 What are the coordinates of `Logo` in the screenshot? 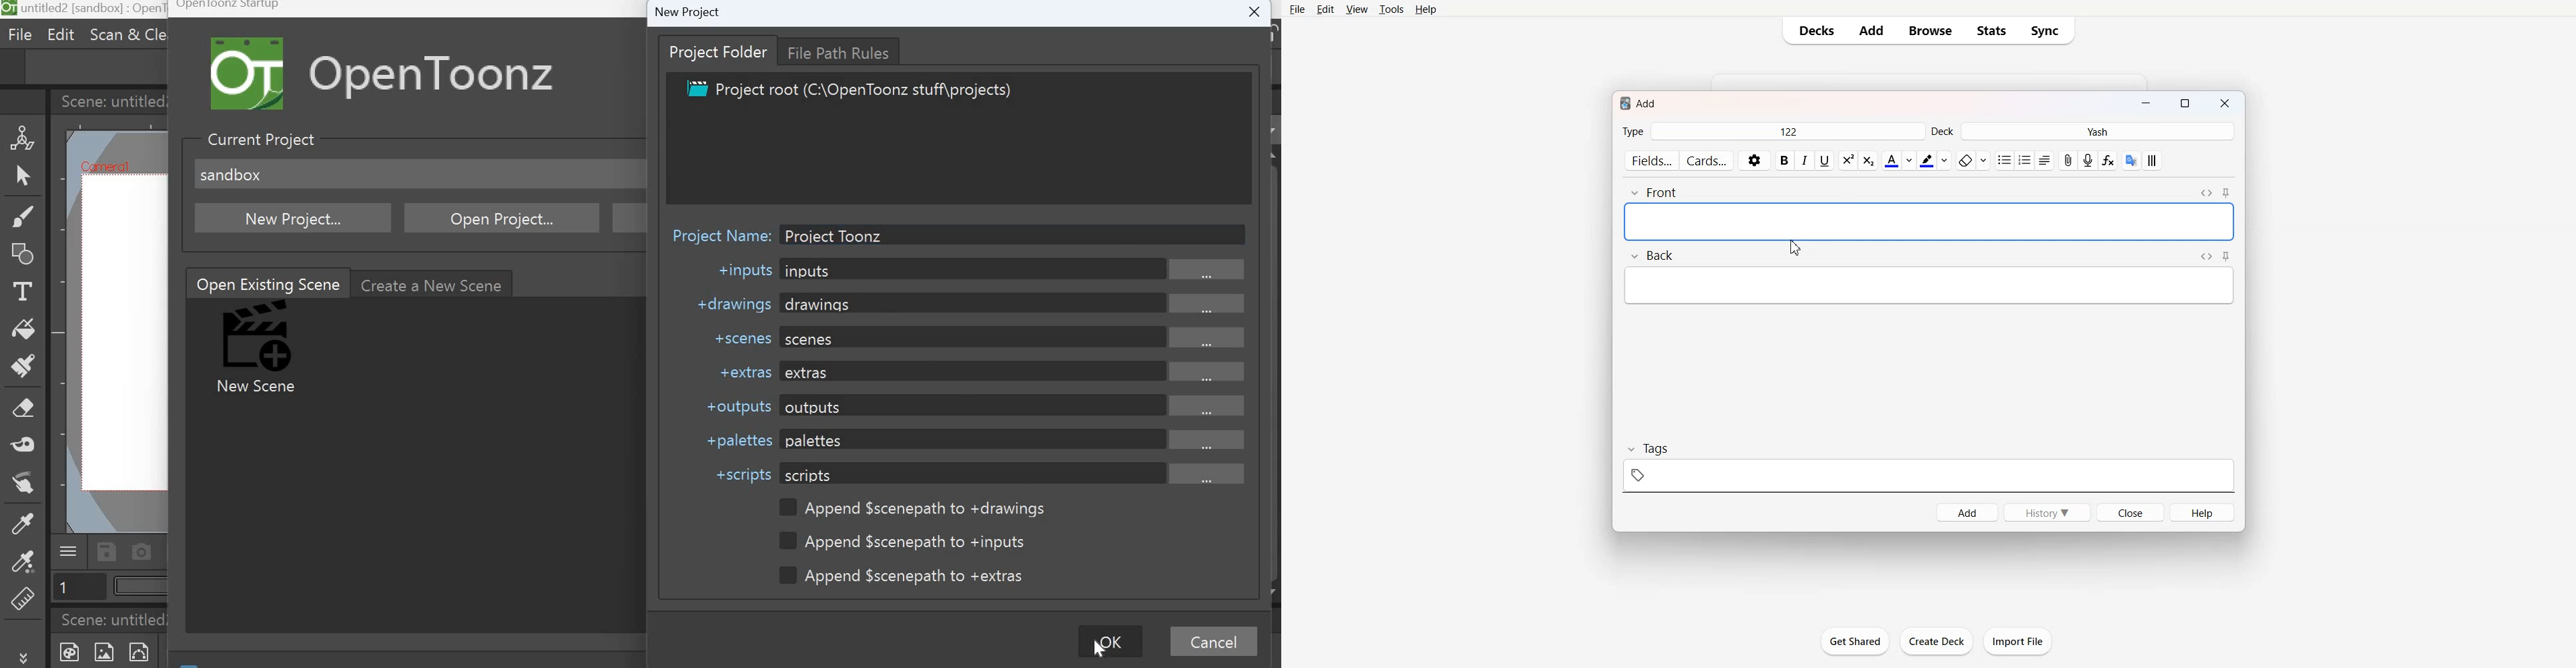 It's located at (251, 73).